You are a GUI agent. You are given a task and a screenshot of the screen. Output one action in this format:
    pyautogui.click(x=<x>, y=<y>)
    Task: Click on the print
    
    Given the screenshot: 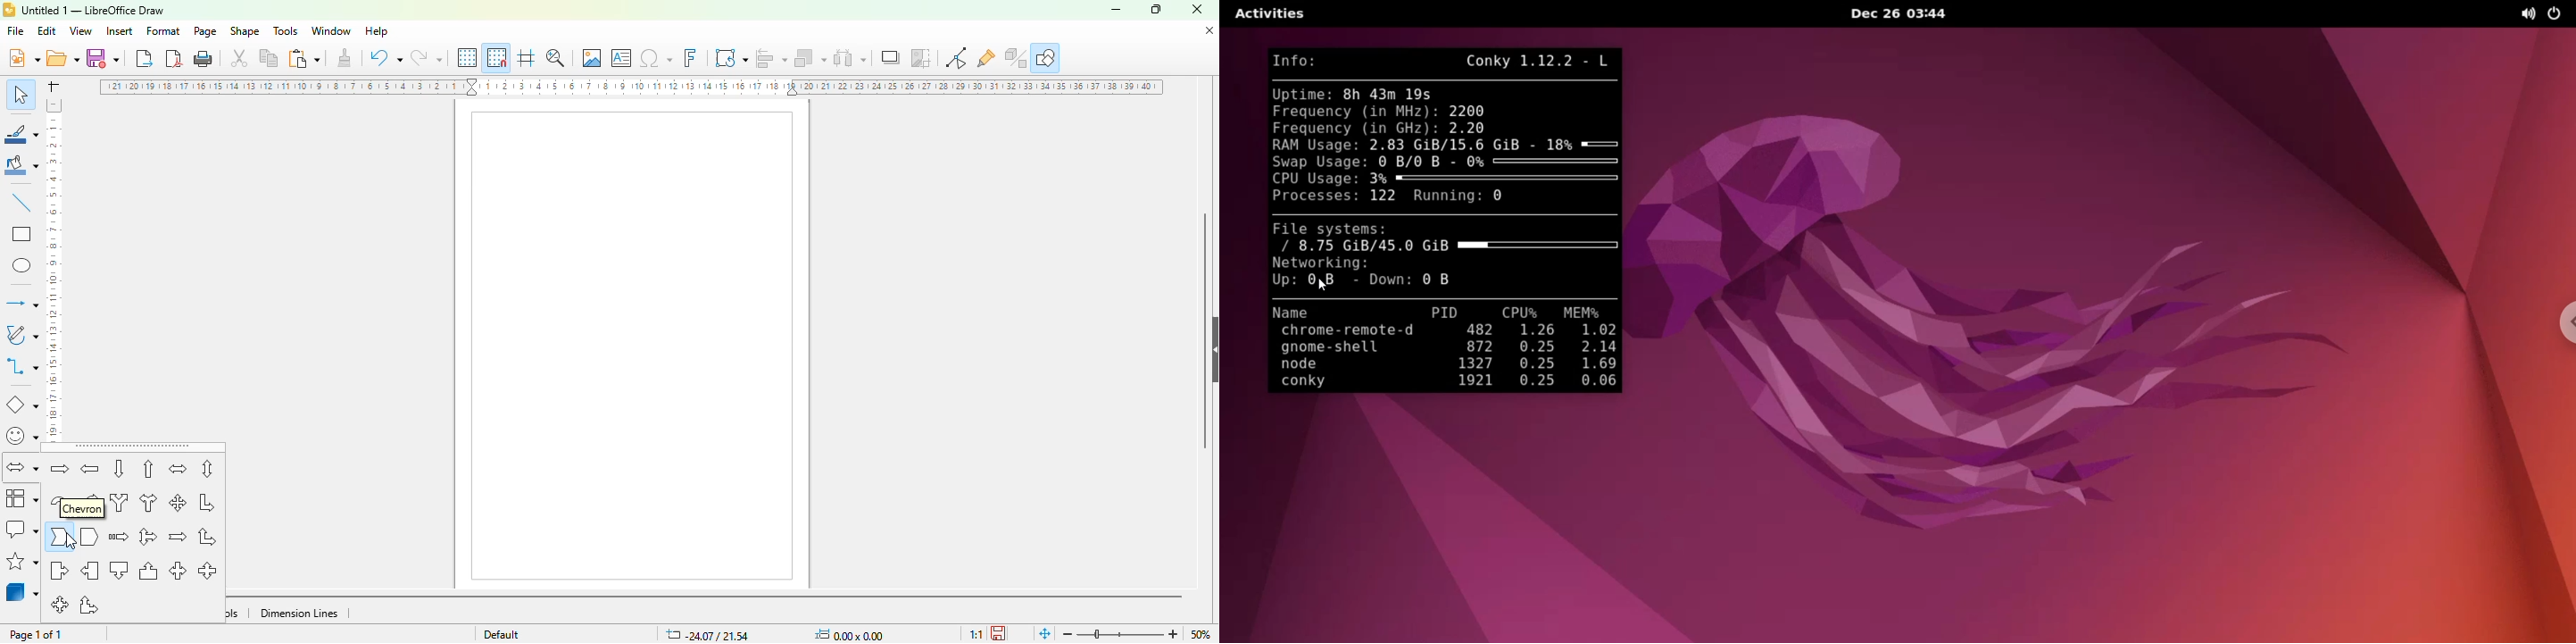 What is the action you would take?
    pyautogui.click(x=204, y=59)
    